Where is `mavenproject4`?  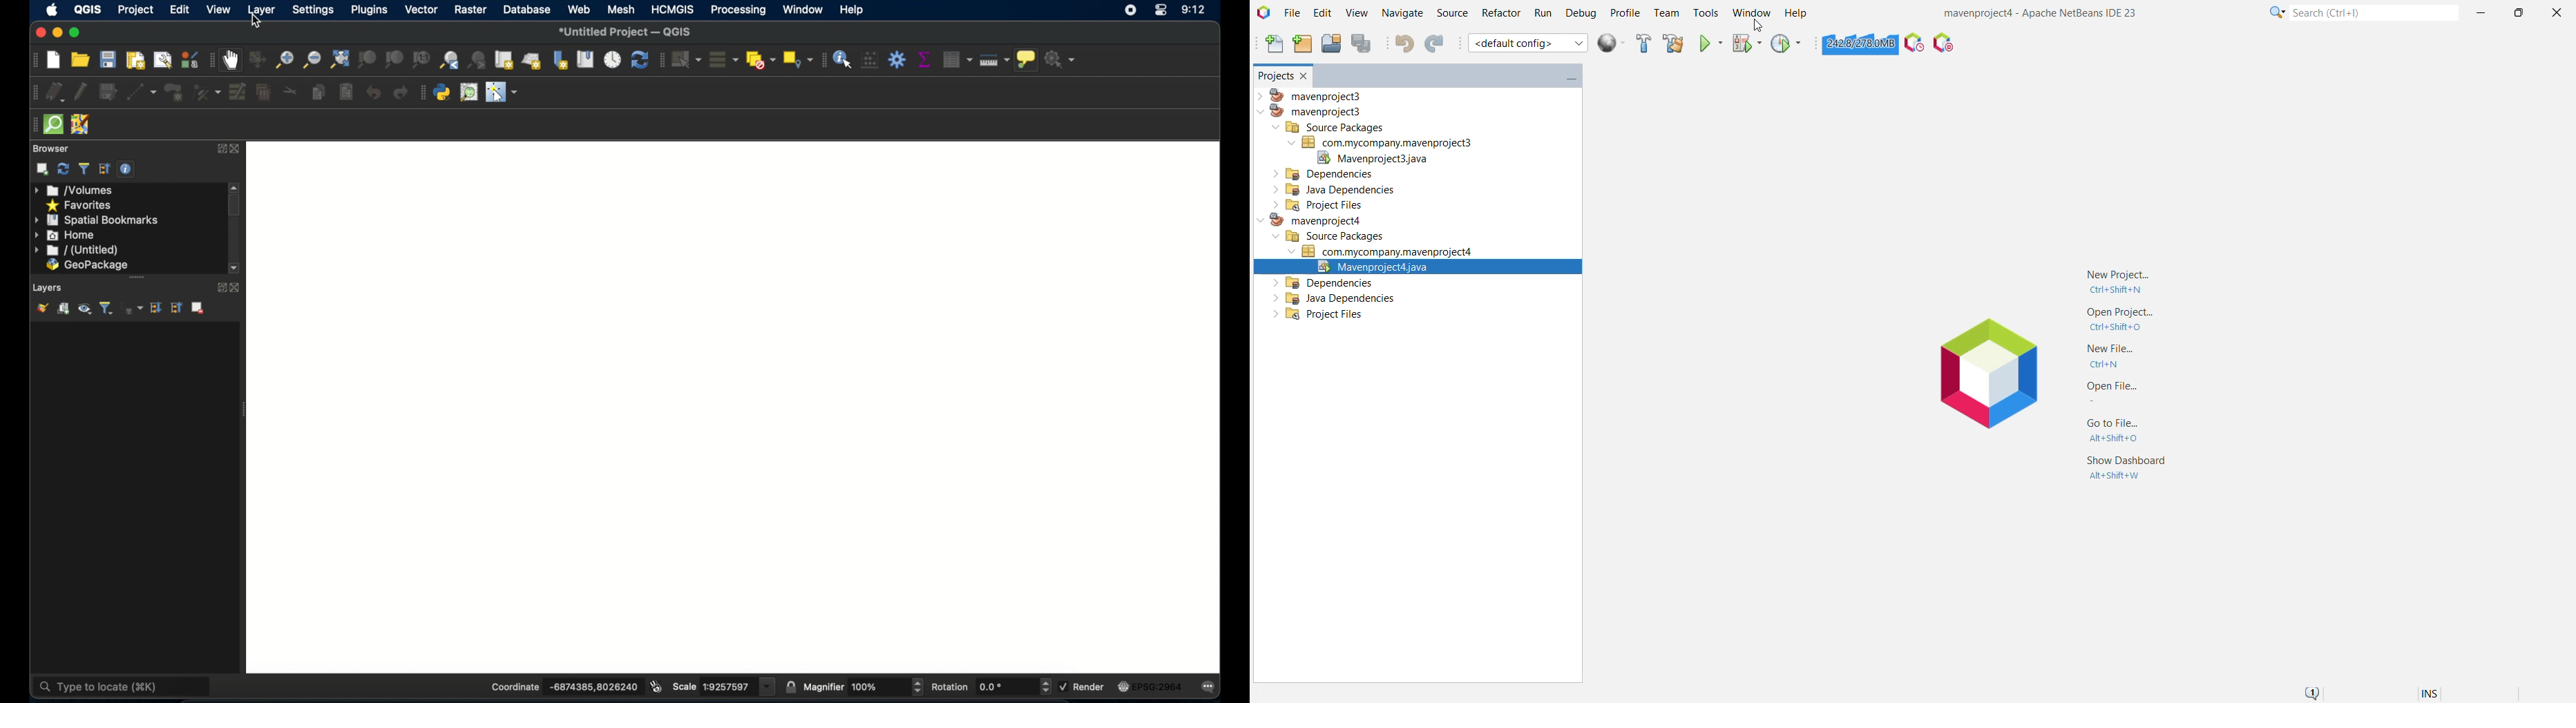
mavenproject4 is located at coordinates (1308, 222).